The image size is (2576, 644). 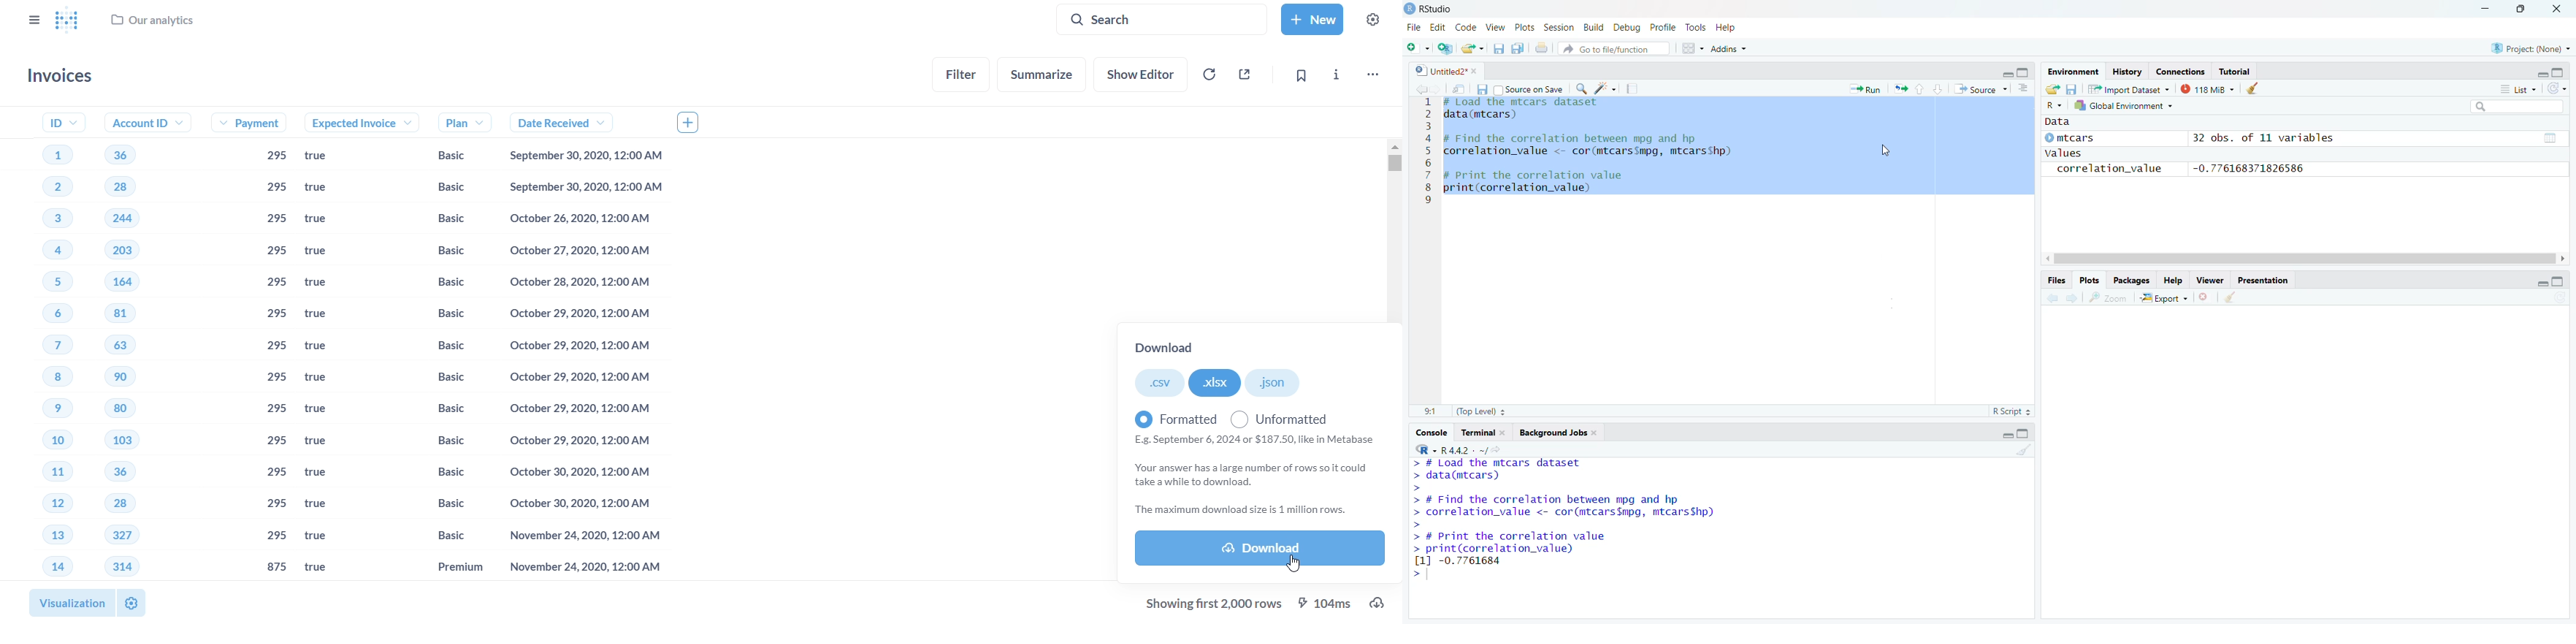 What do you see at coordinates (2209, 149) in the screenshot?
I see `© mtcars 32 obs. of 11 variables
values
correlation_value -0.776168371826586` at bounding box center [2209, 149].